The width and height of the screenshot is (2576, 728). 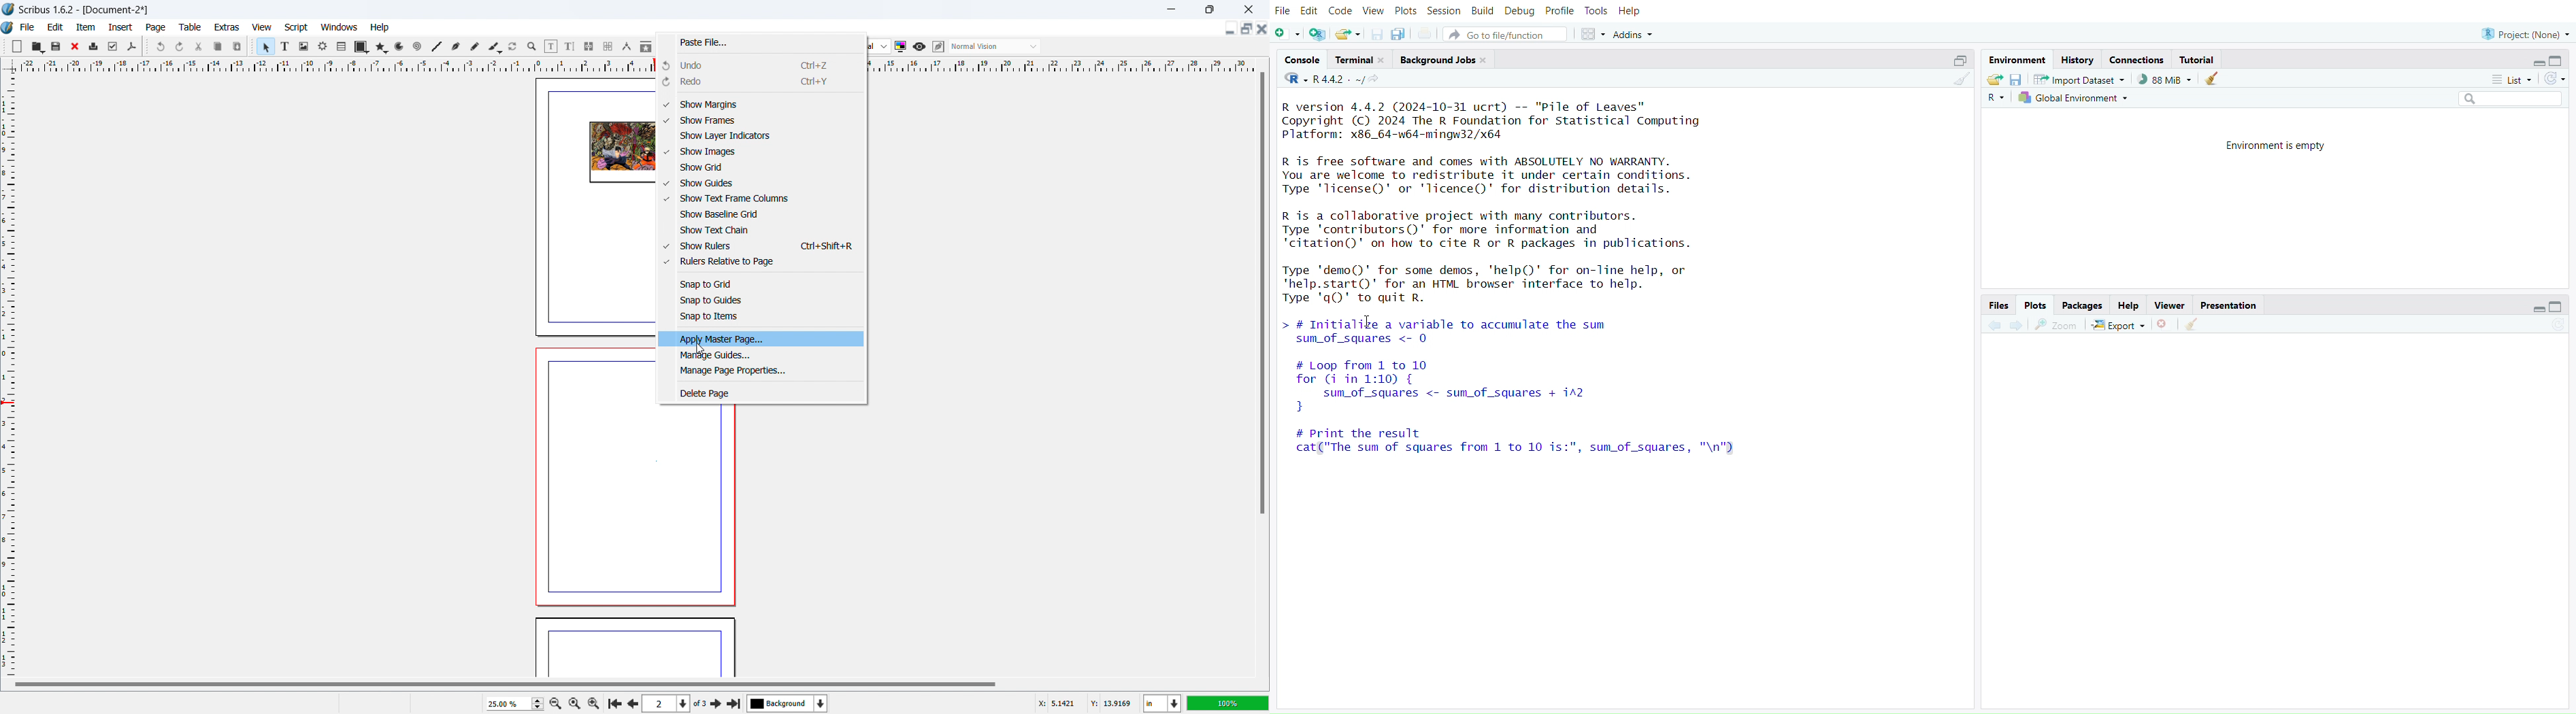 I want to click on empty plot area, so click(x=2281, y=521).